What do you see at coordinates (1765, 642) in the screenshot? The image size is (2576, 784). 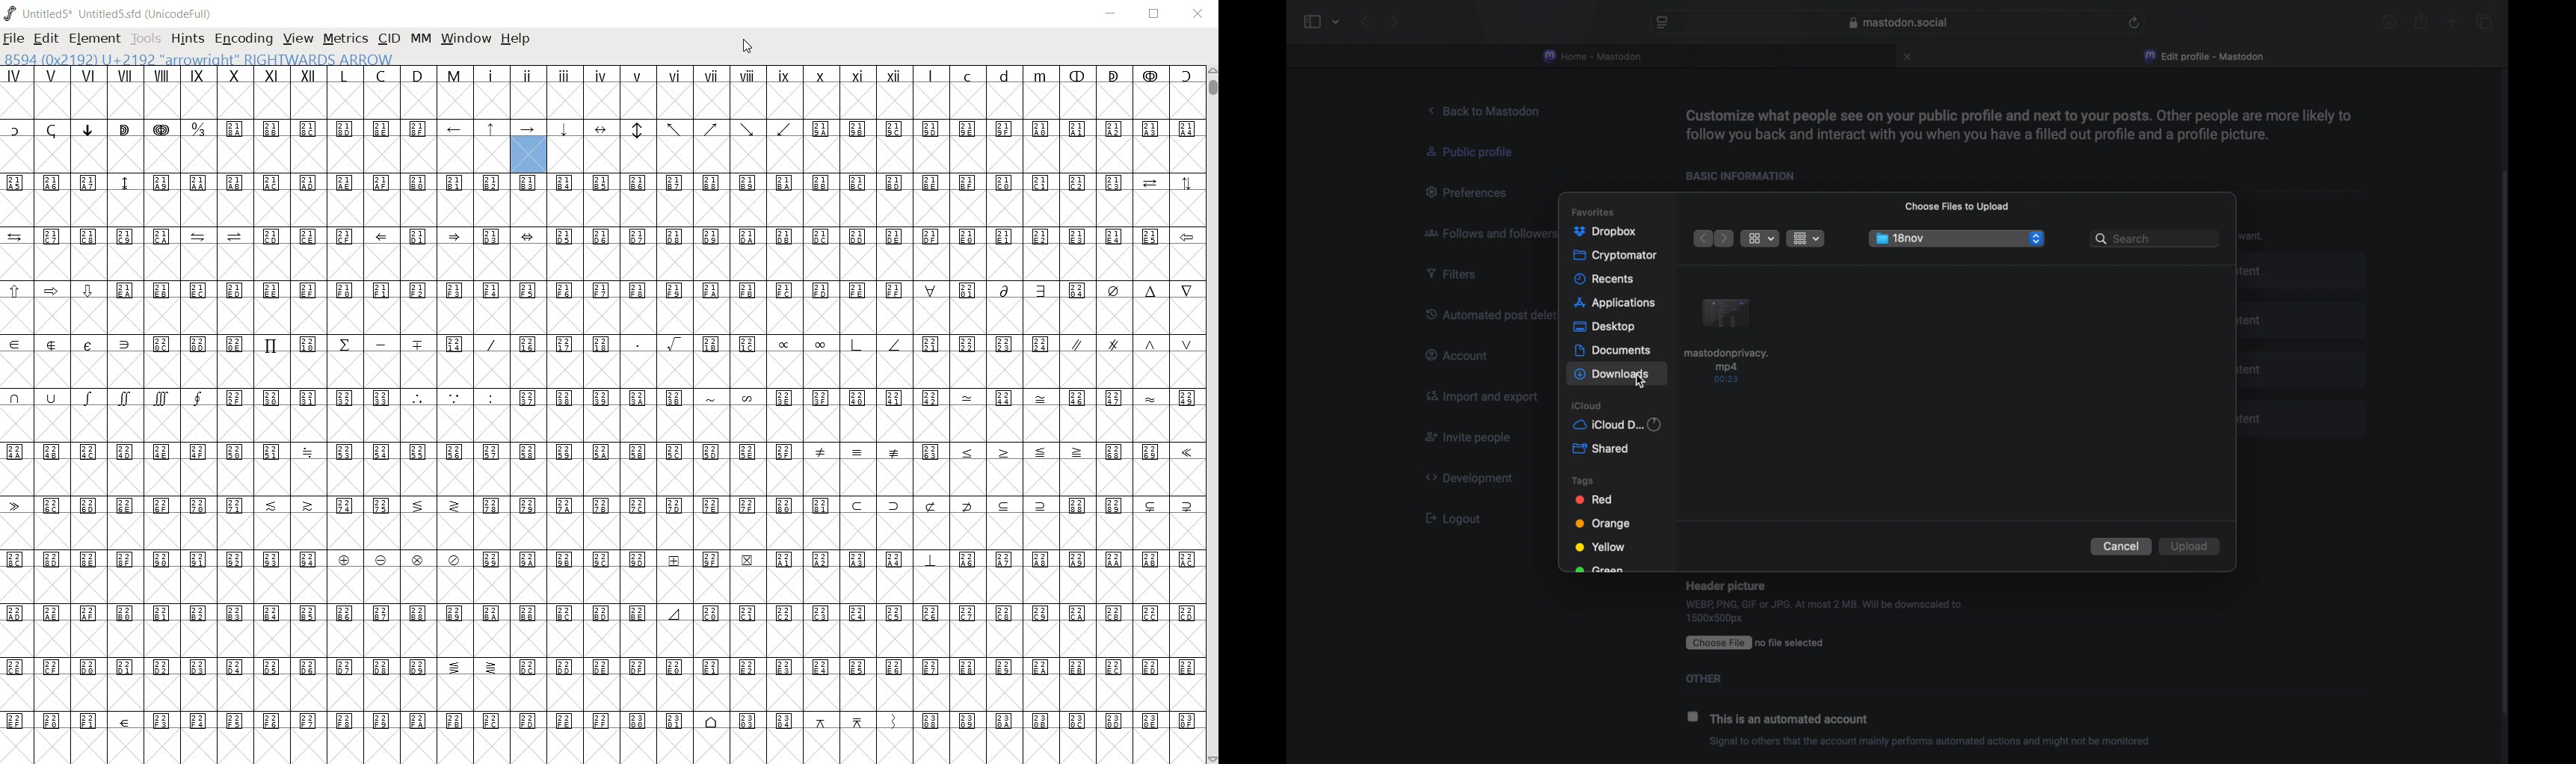 I see `CEE ro file selected` at bounding box center [1765, 642].